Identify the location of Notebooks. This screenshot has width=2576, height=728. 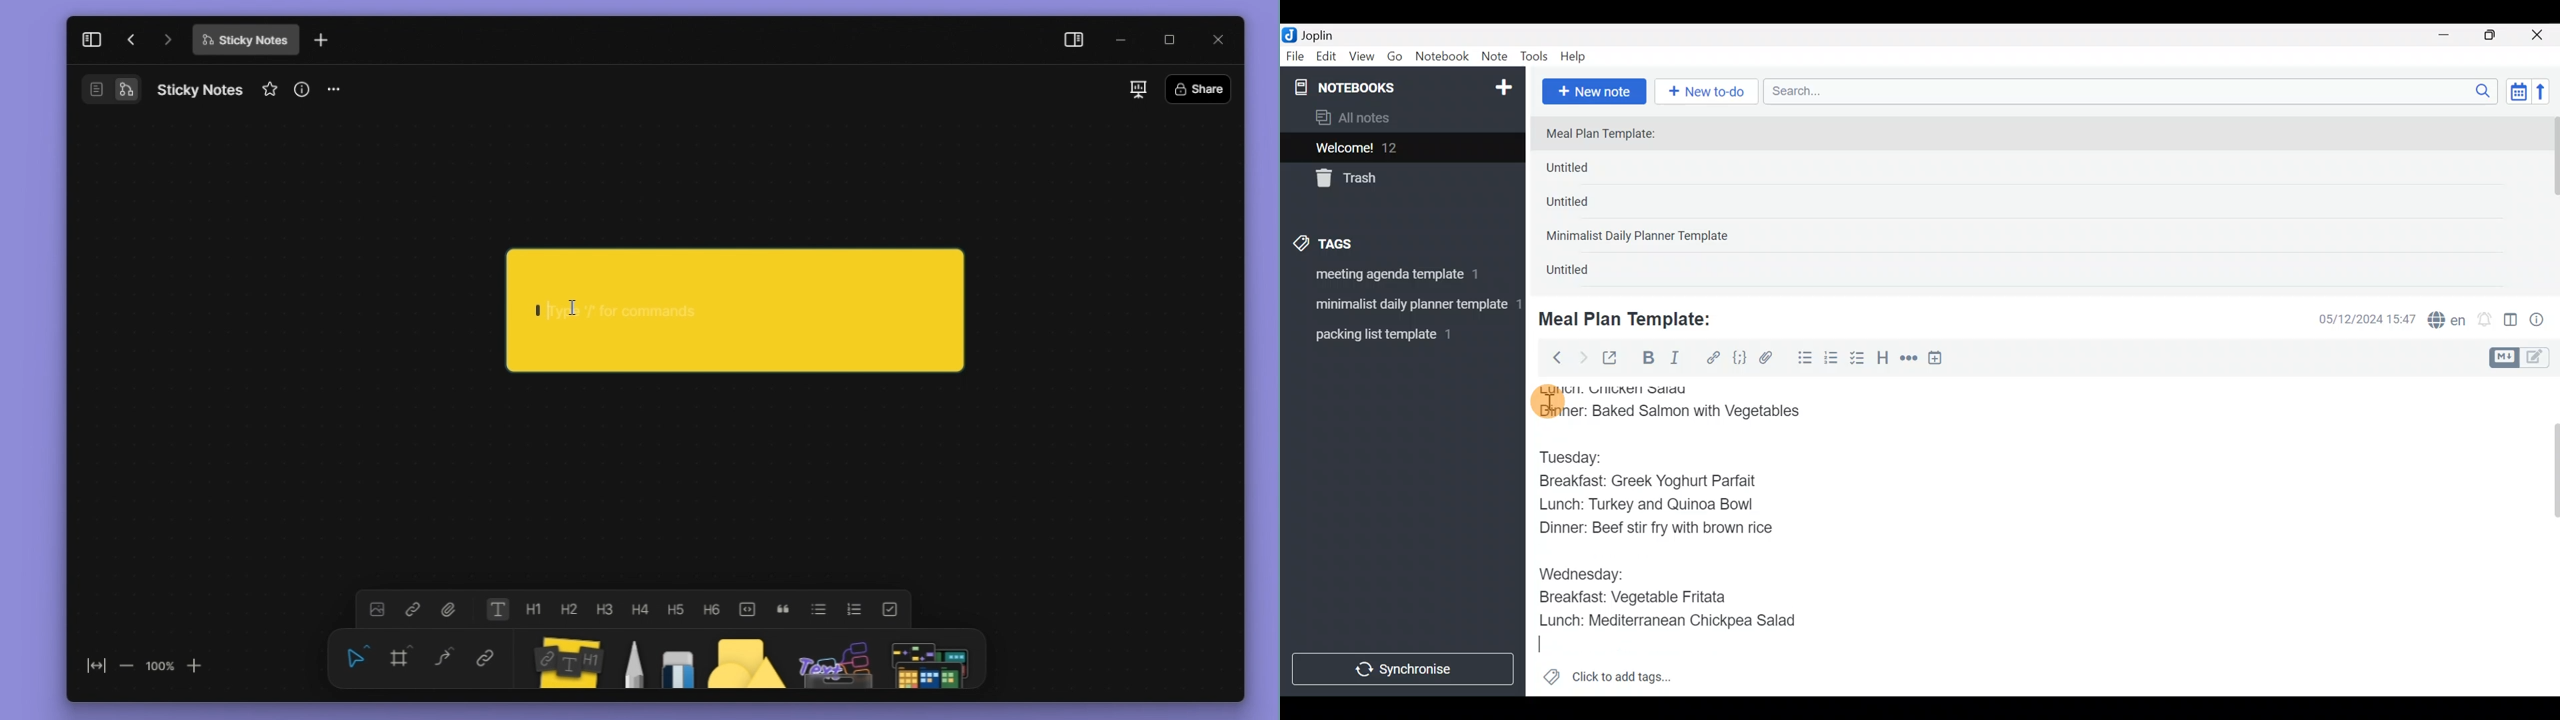
(1374, 87).